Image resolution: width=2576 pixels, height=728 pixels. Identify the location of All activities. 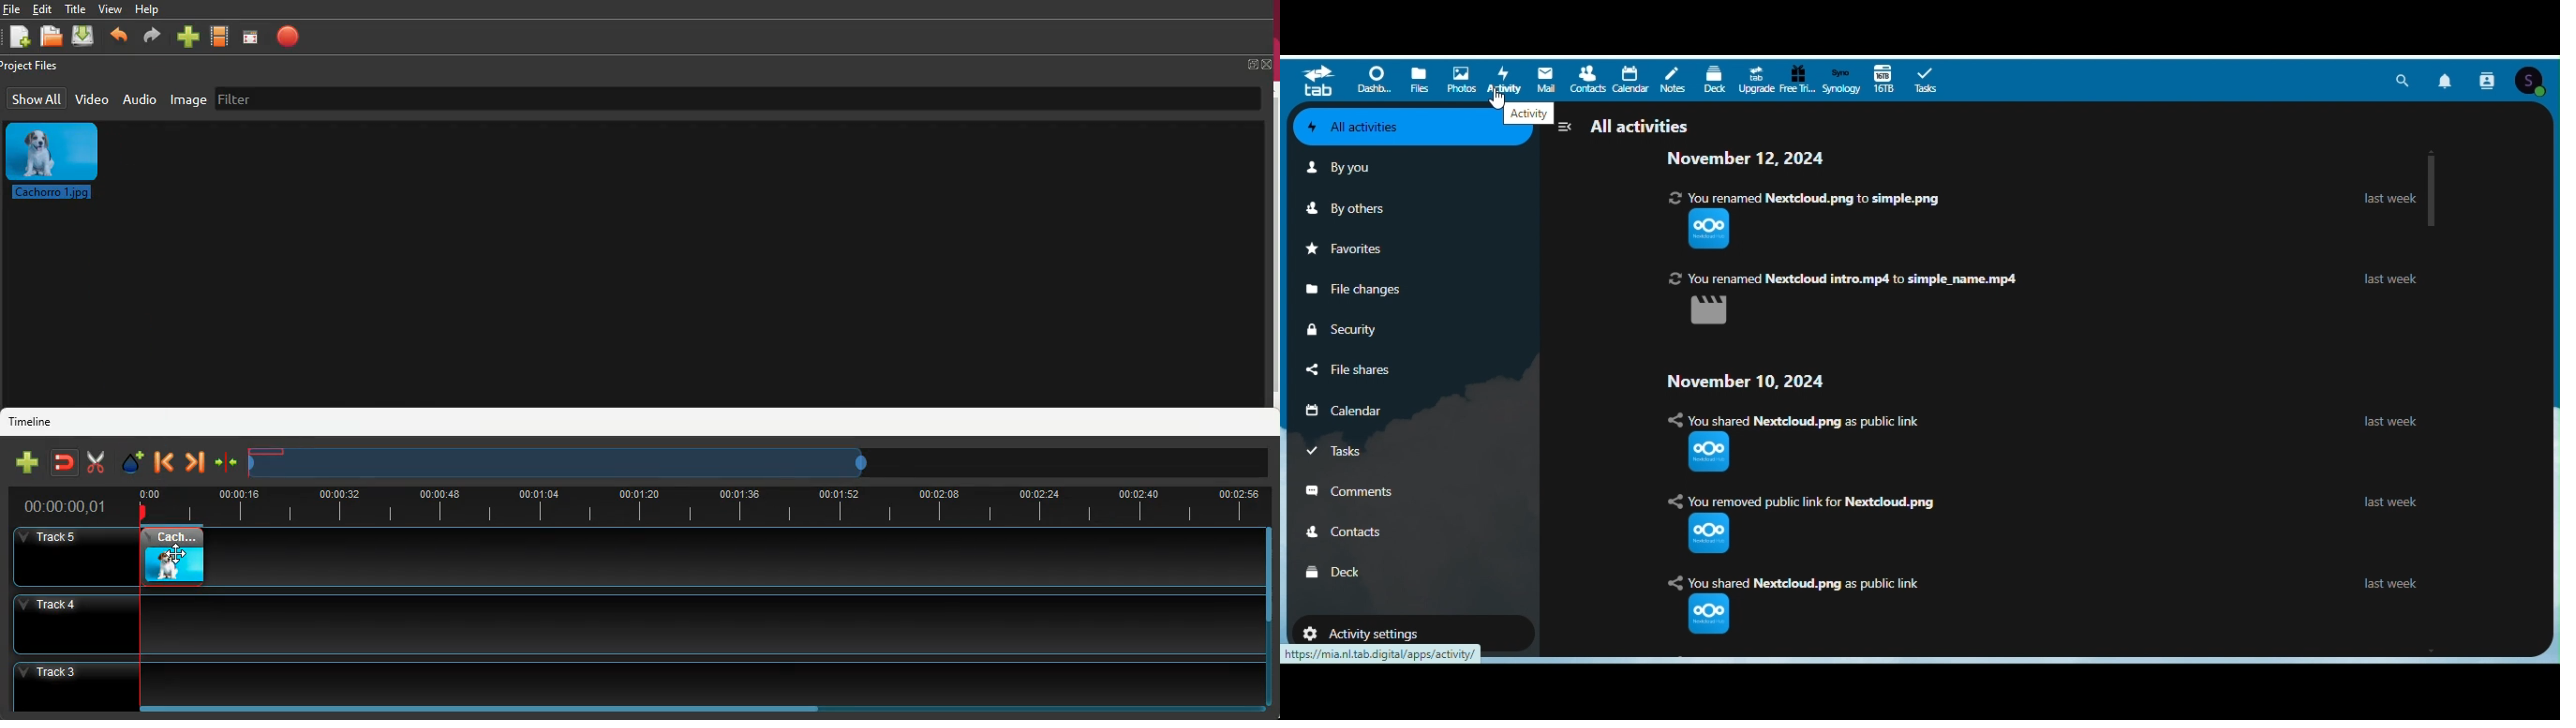
(1383, 128).